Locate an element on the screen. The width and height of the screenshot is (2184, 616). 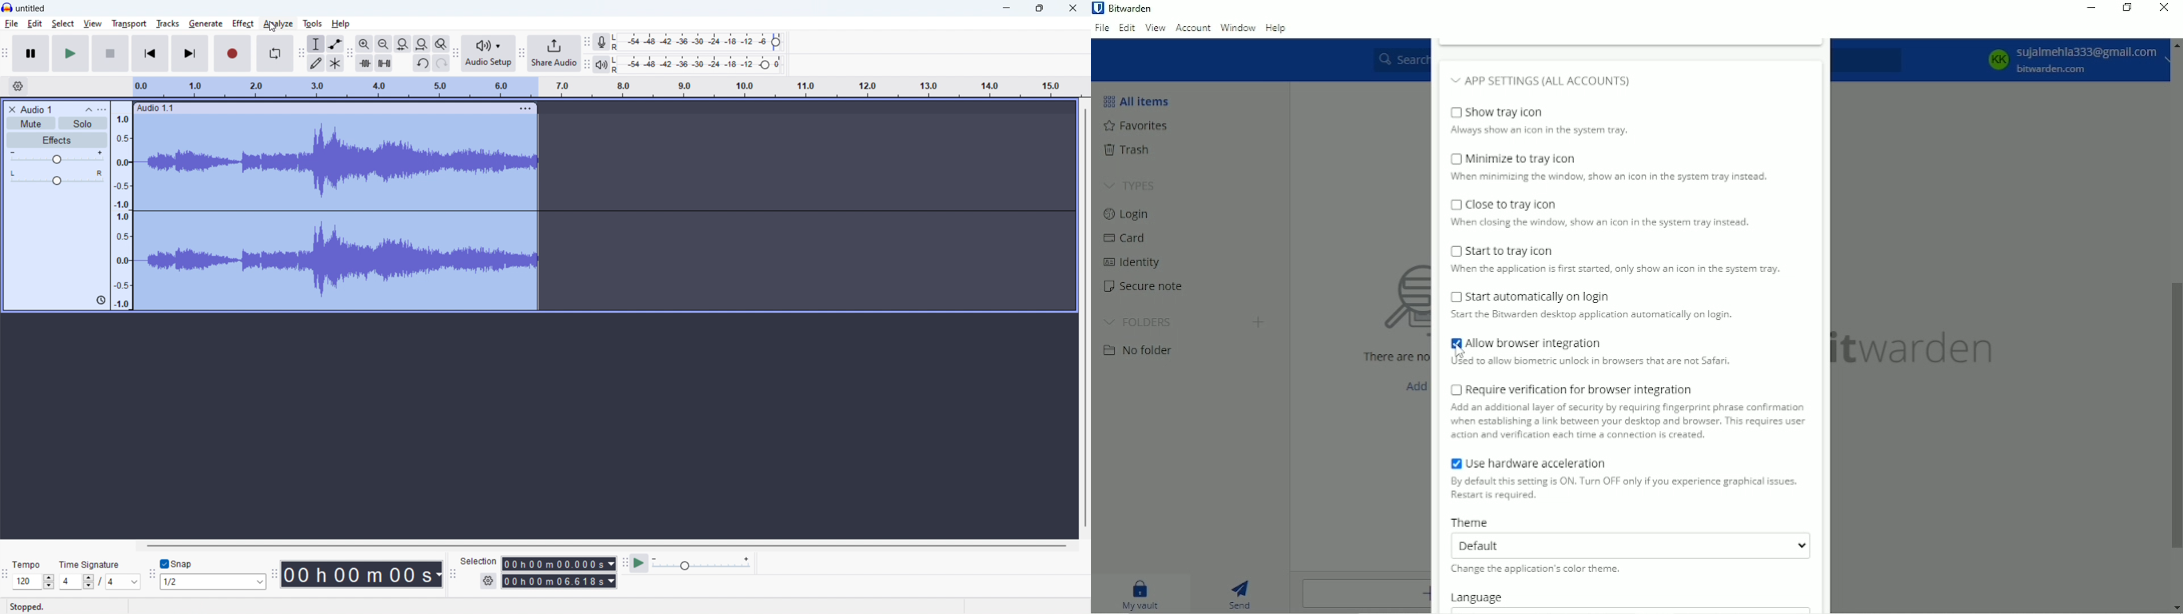
redo is located at coordinates (422, 63).